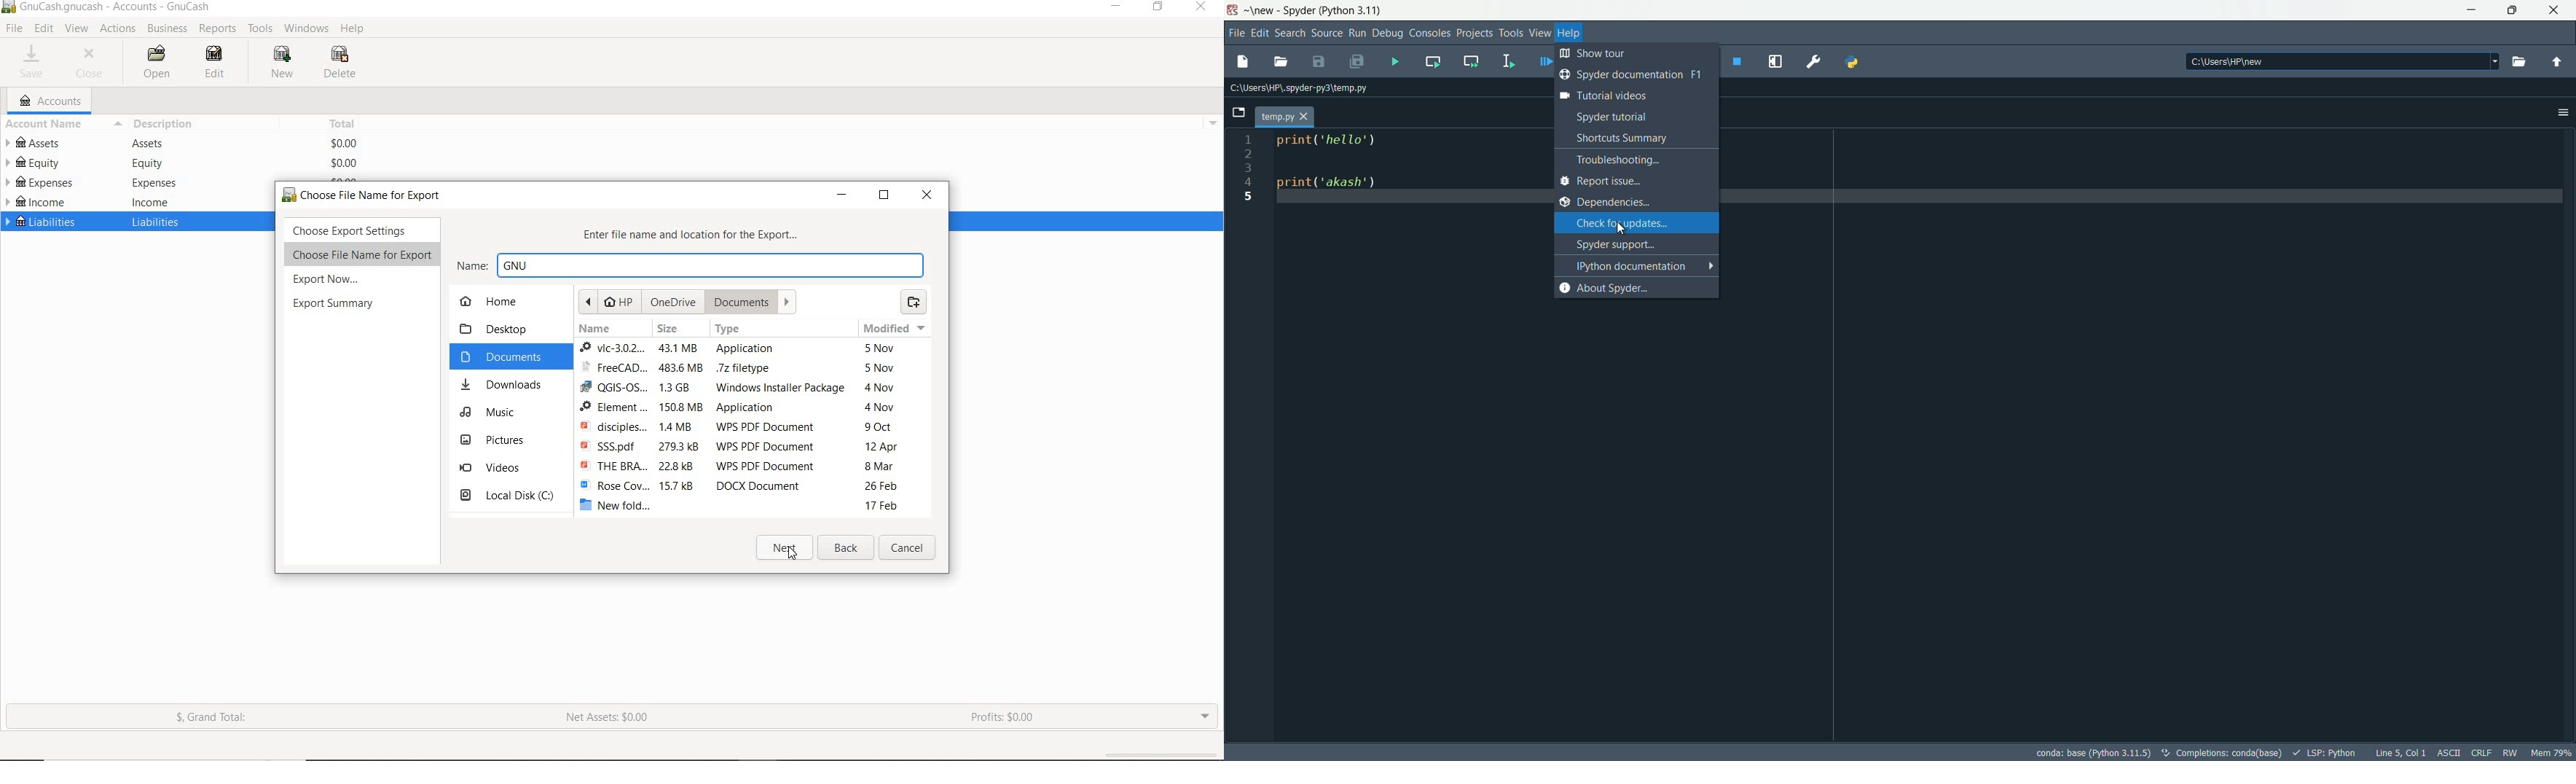  I want to click on RESTORE DOWN, so click(1158, 8).